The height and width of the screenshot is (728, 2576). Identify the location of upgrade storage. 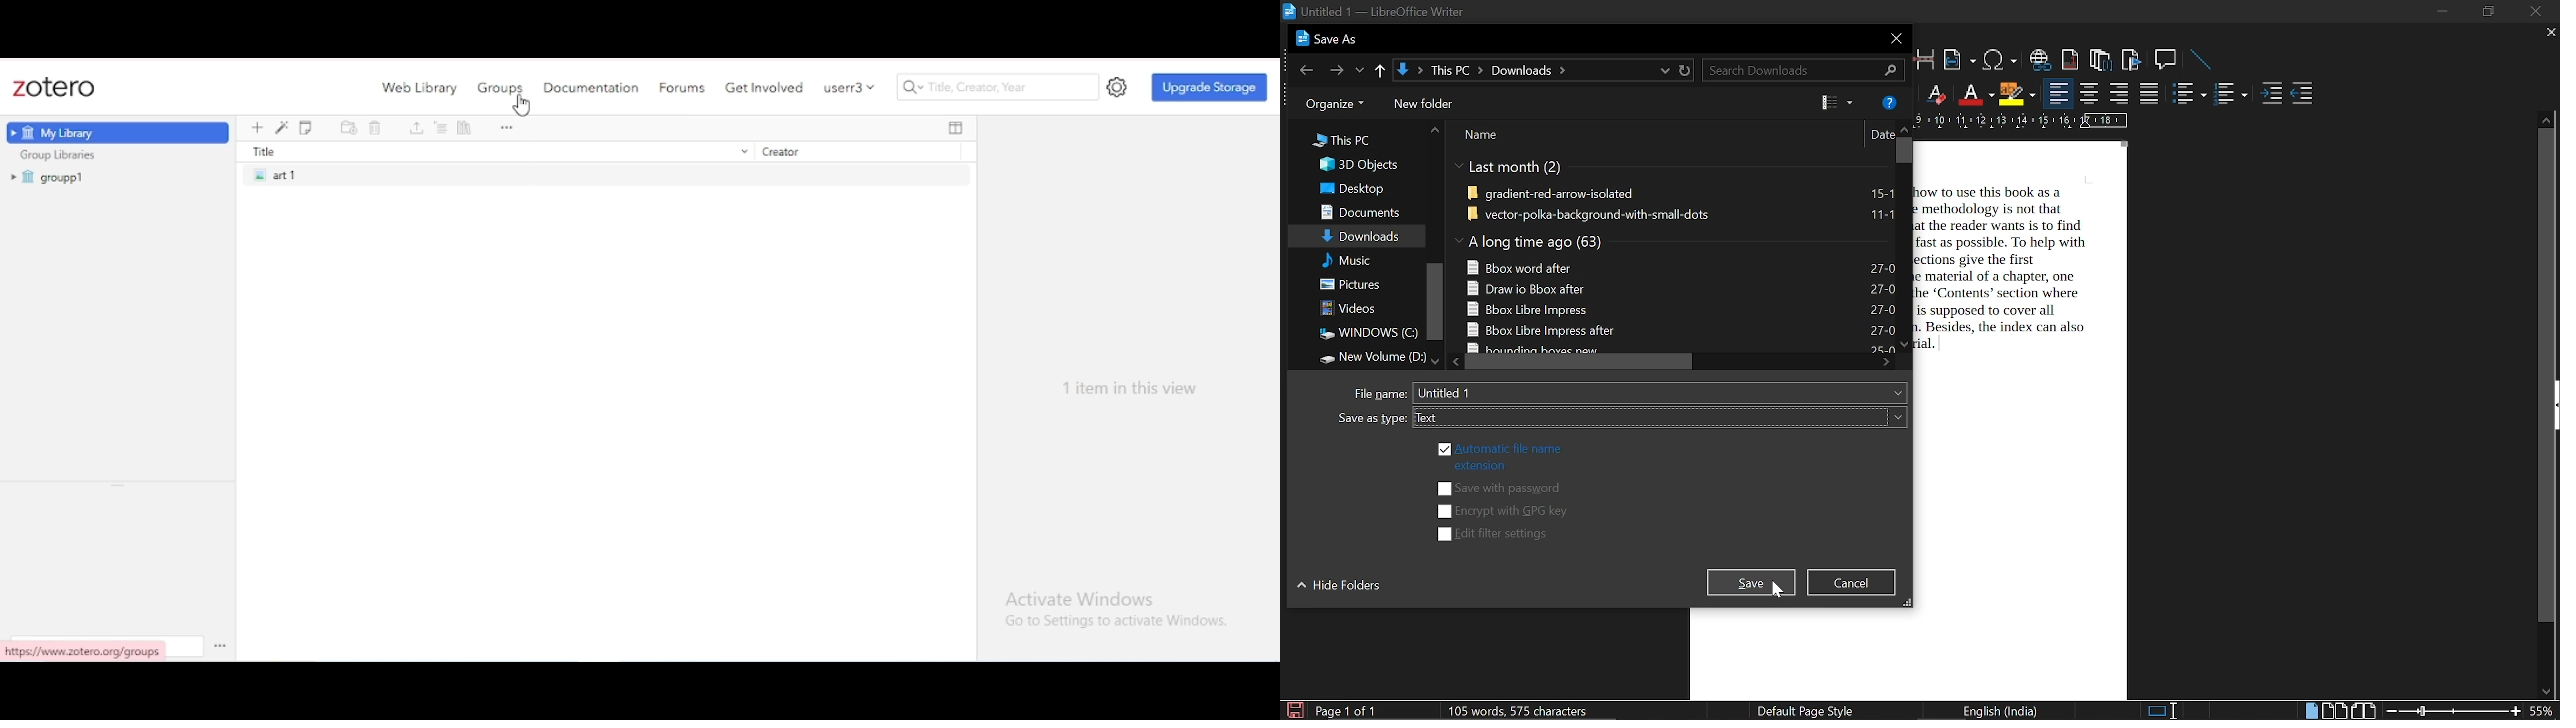
(1210, 87).